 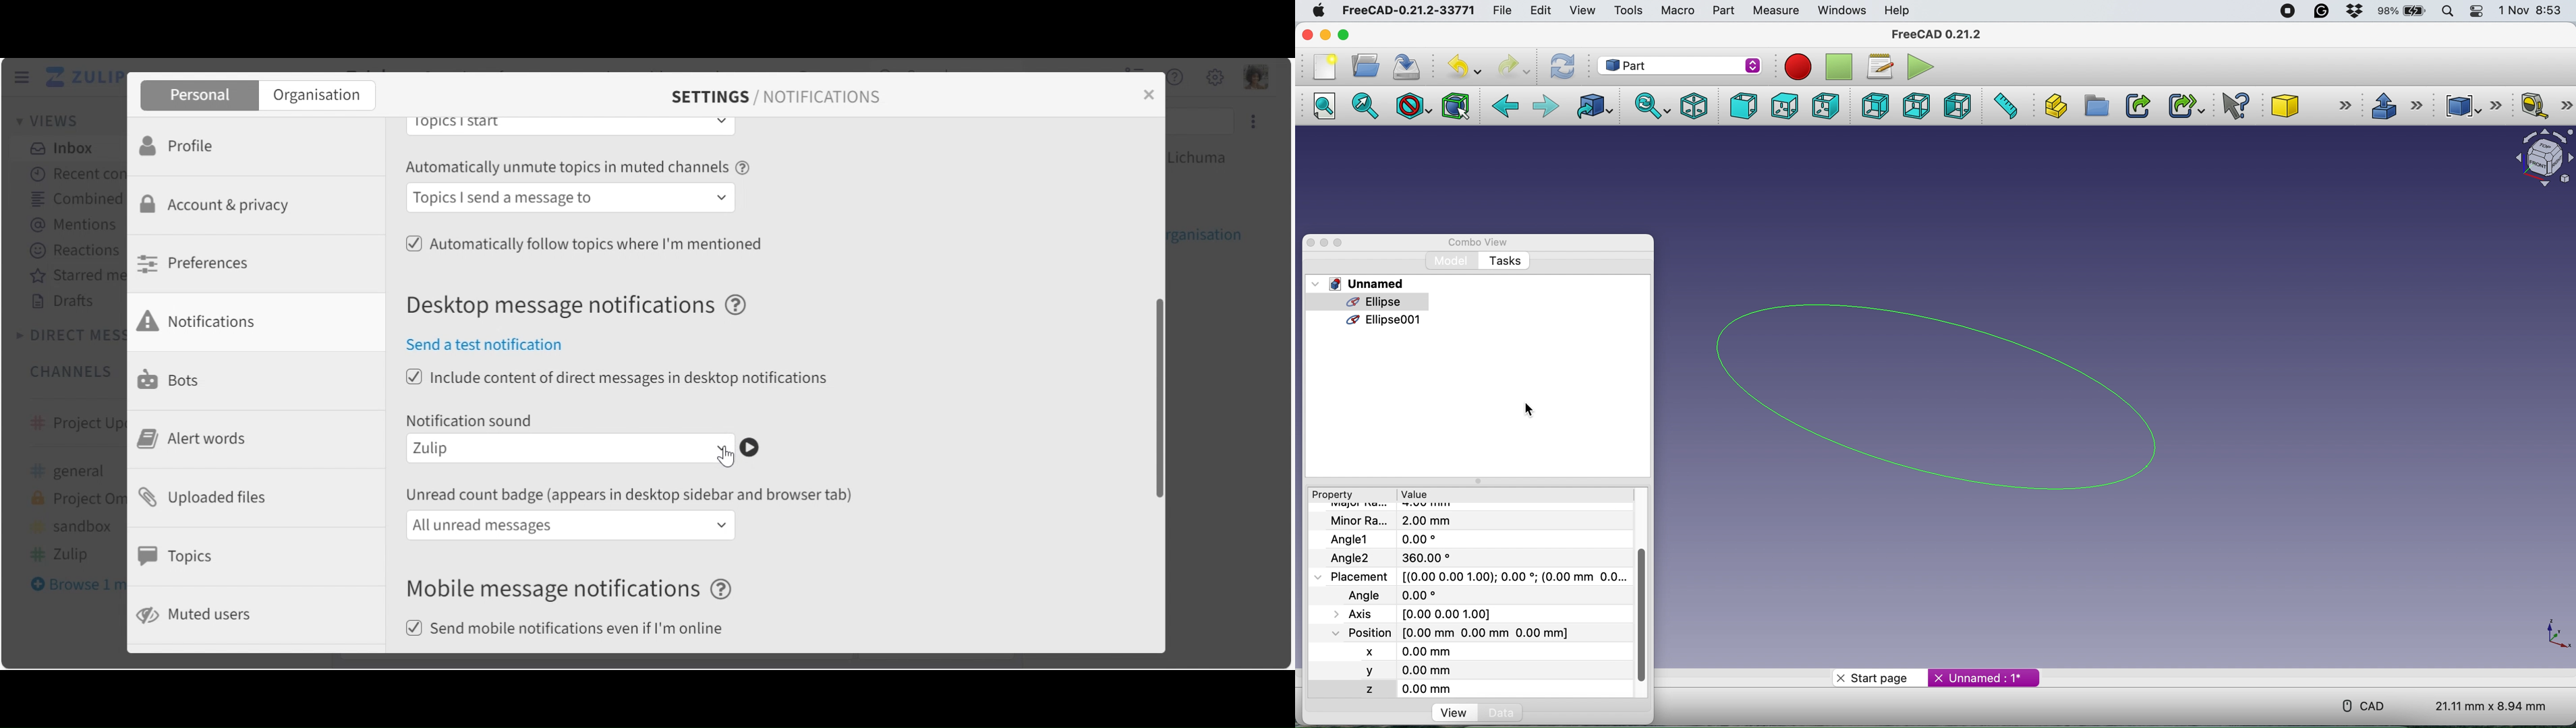 I want to click on Mobile message notifications, so click(x=573, y=590).